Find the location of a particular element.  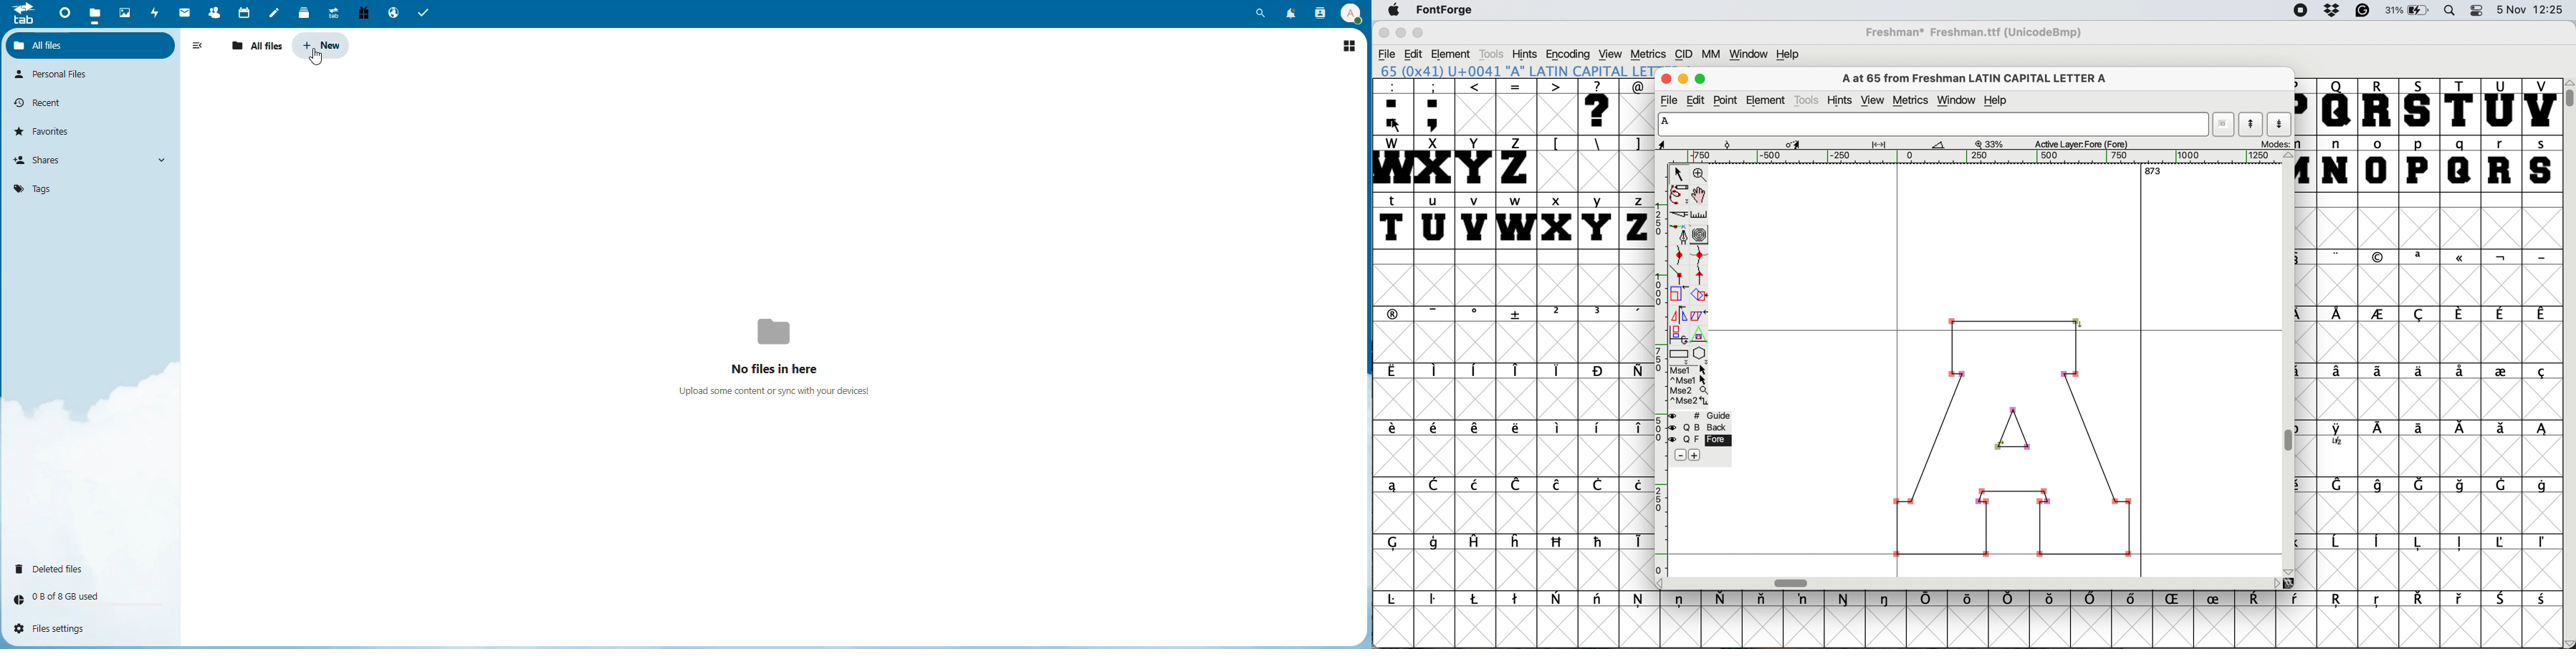

cut splines in two is located at coordinates (1679, 214).